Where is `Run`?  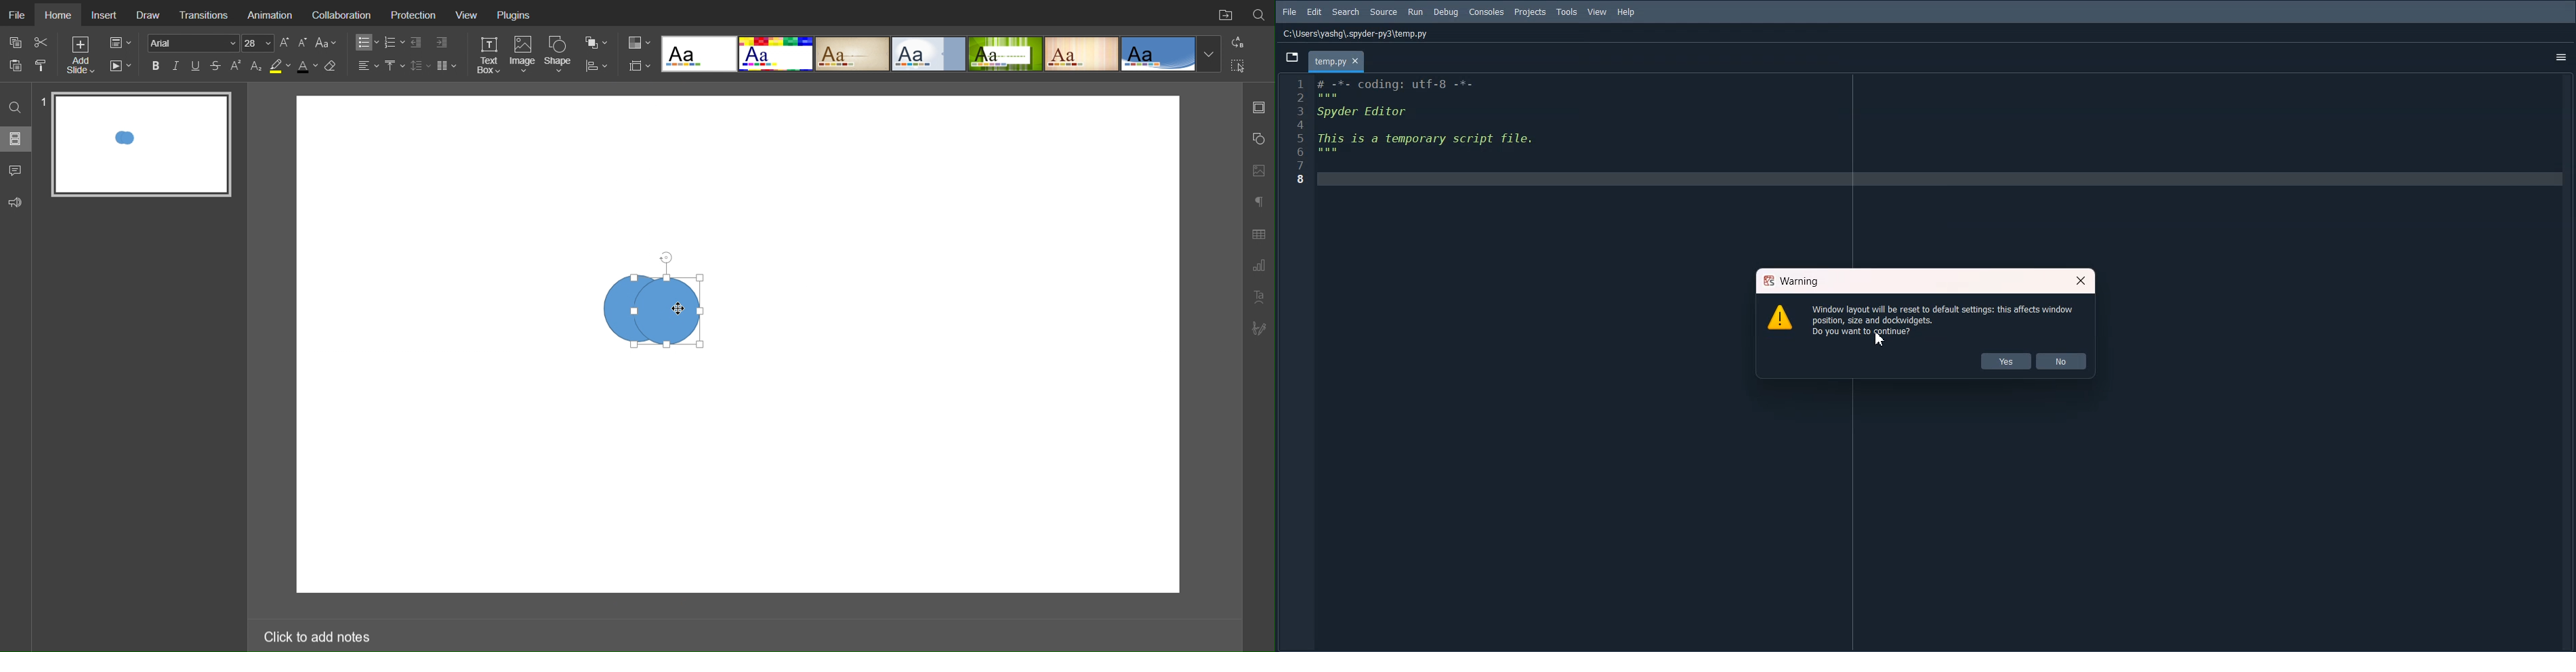
Run is located at coordinates (1415, 12).